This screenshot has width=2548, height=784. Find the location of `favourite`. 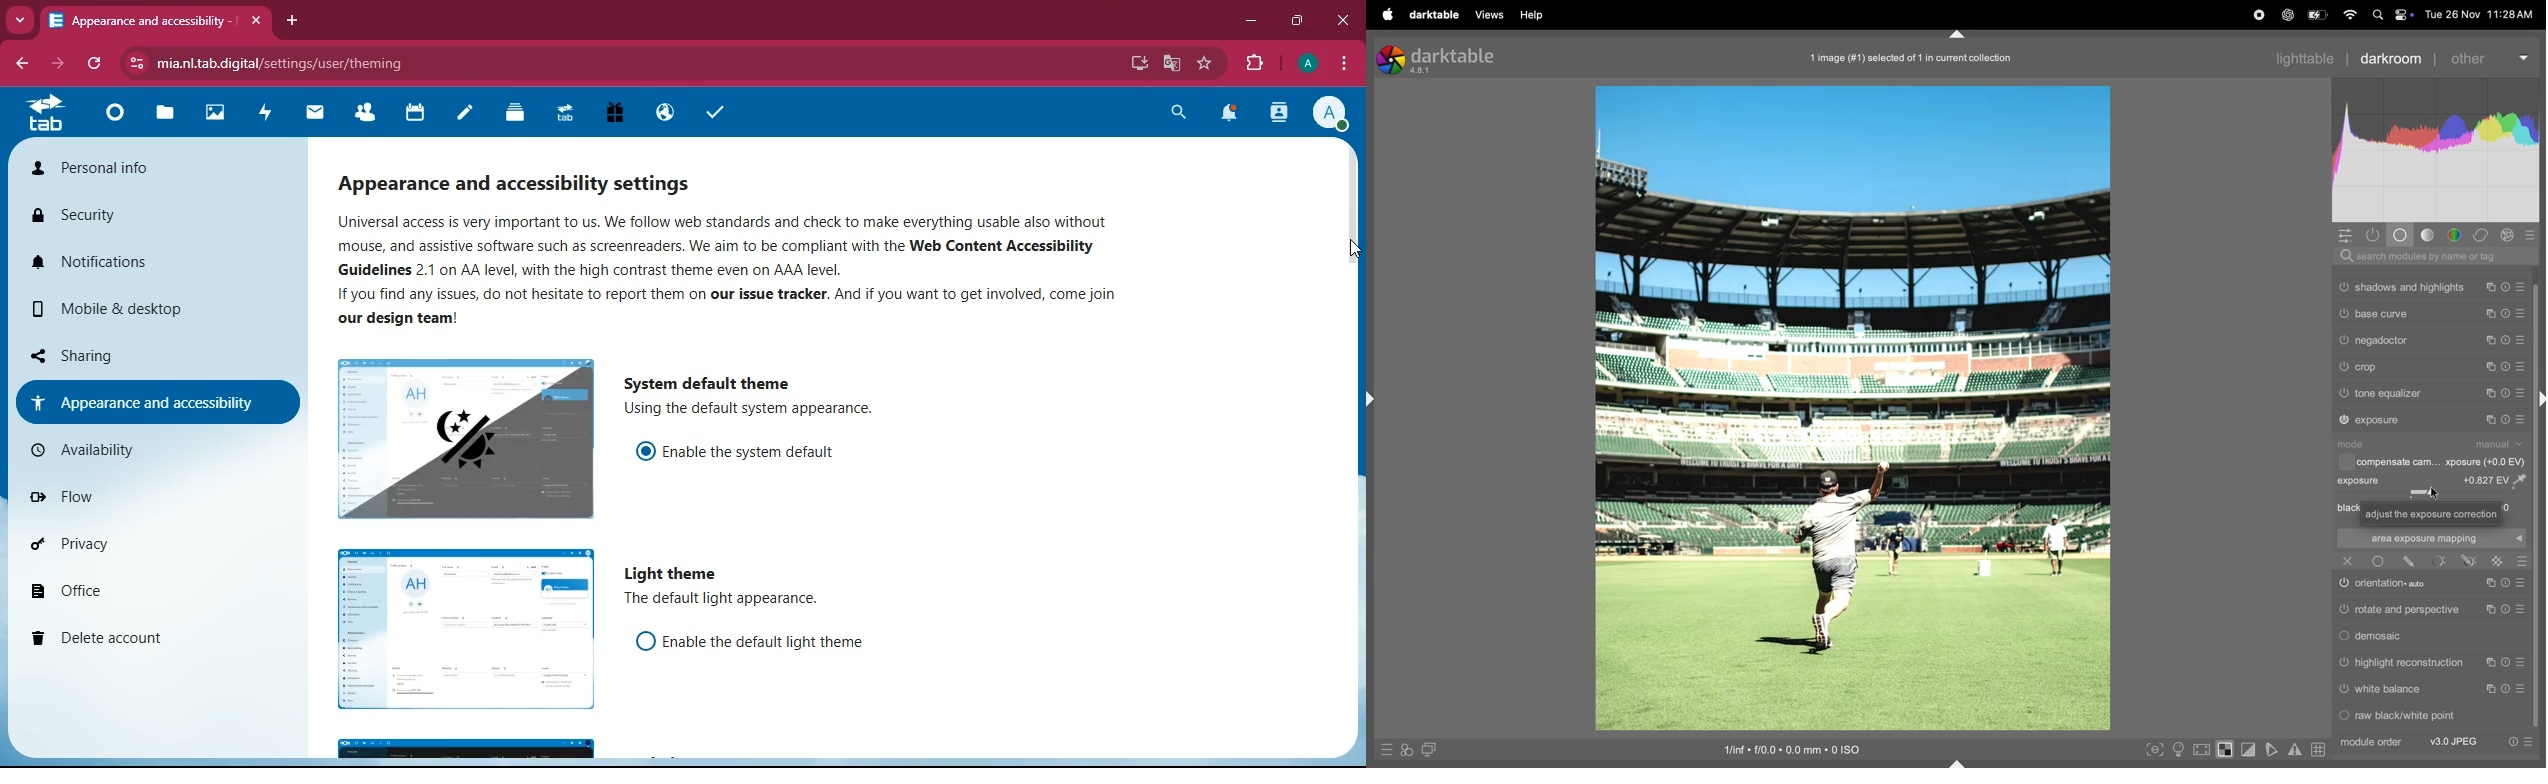

favourite is located at coordinates (1205, 64).